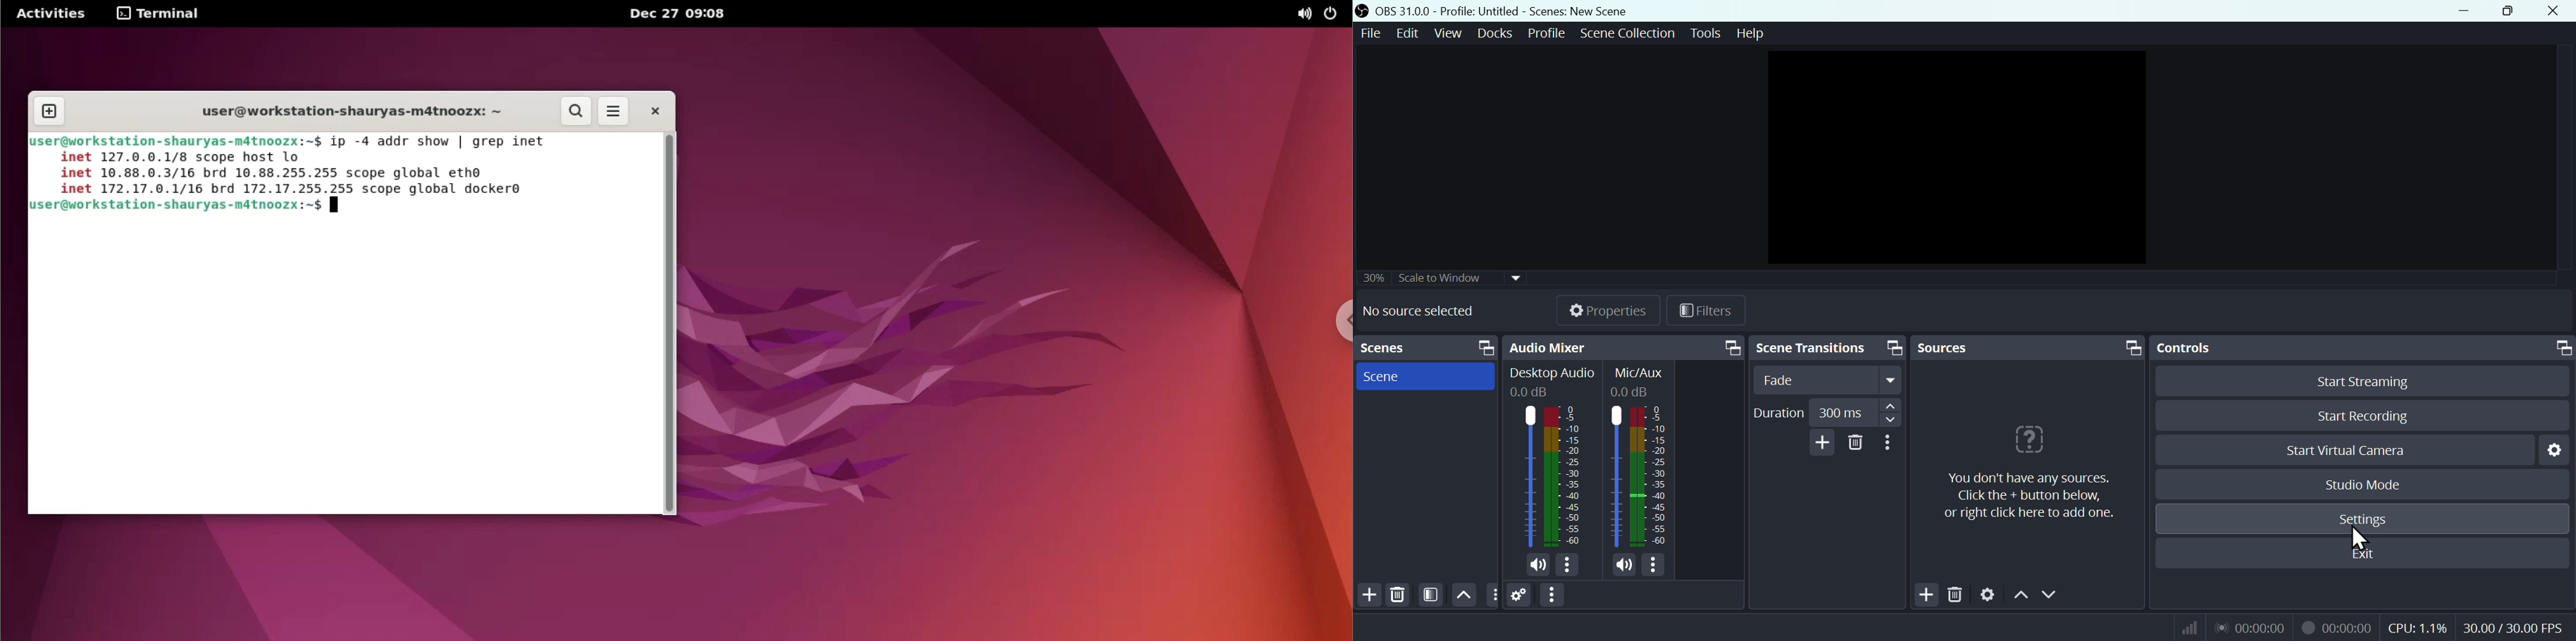 This screenshot has height=644, width=2576. Describe the element at coordinates (1538, 564) in the screenshot. I see `Volume` at that location.